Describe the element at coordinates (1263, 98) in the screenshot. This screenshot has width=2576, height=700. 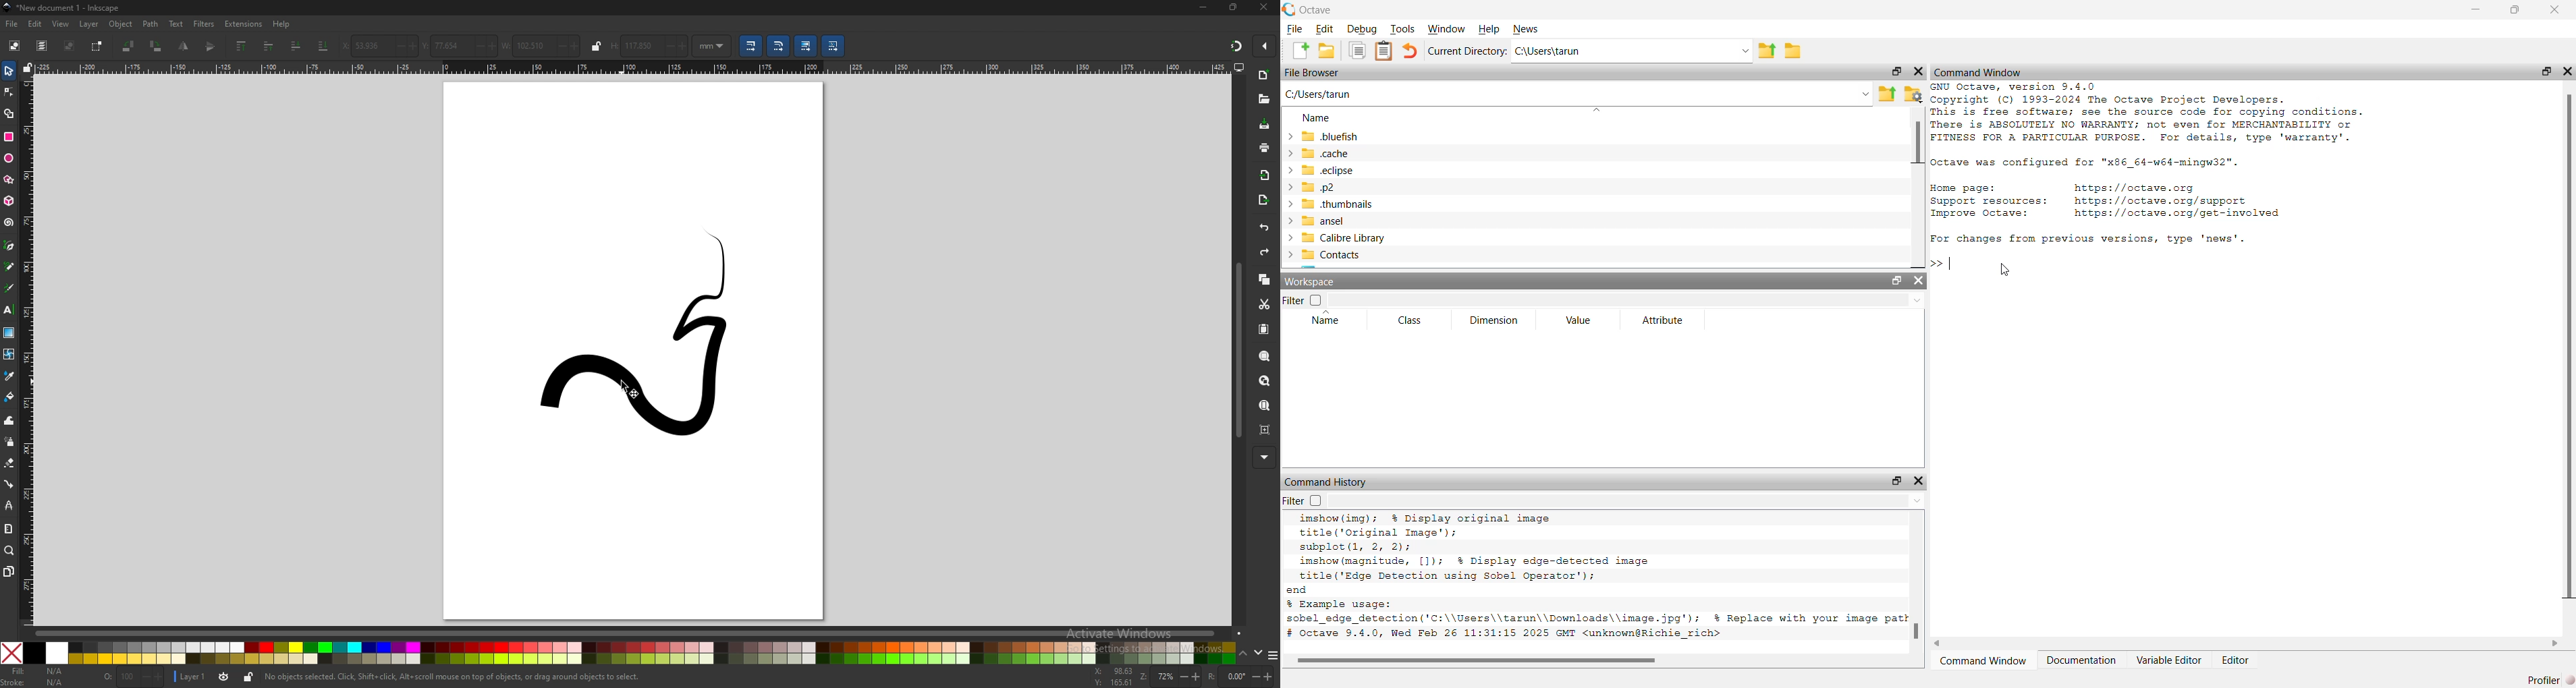
I see `open` at that location.